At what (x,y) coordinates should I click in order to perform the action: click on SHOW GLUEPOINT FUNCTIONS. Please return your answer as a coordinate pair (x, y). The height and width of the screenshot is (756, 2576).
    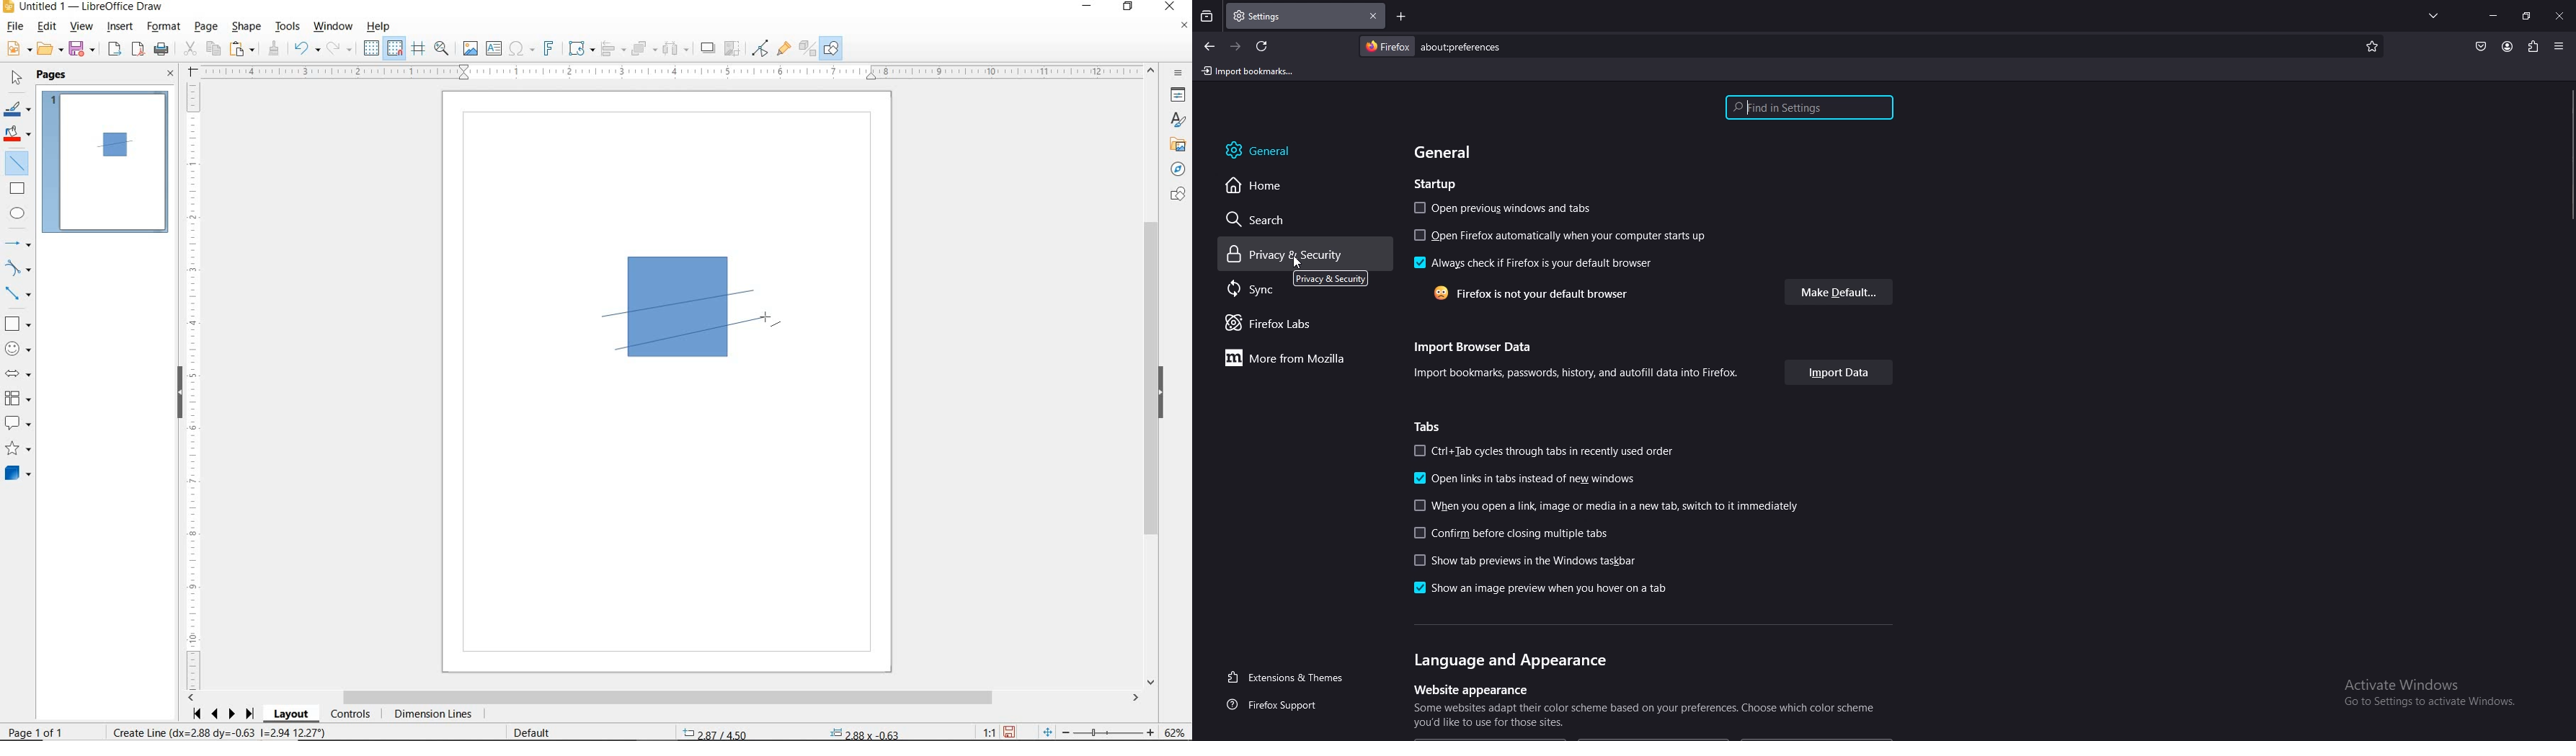
    Looking at the image, I should click on (783, 48).